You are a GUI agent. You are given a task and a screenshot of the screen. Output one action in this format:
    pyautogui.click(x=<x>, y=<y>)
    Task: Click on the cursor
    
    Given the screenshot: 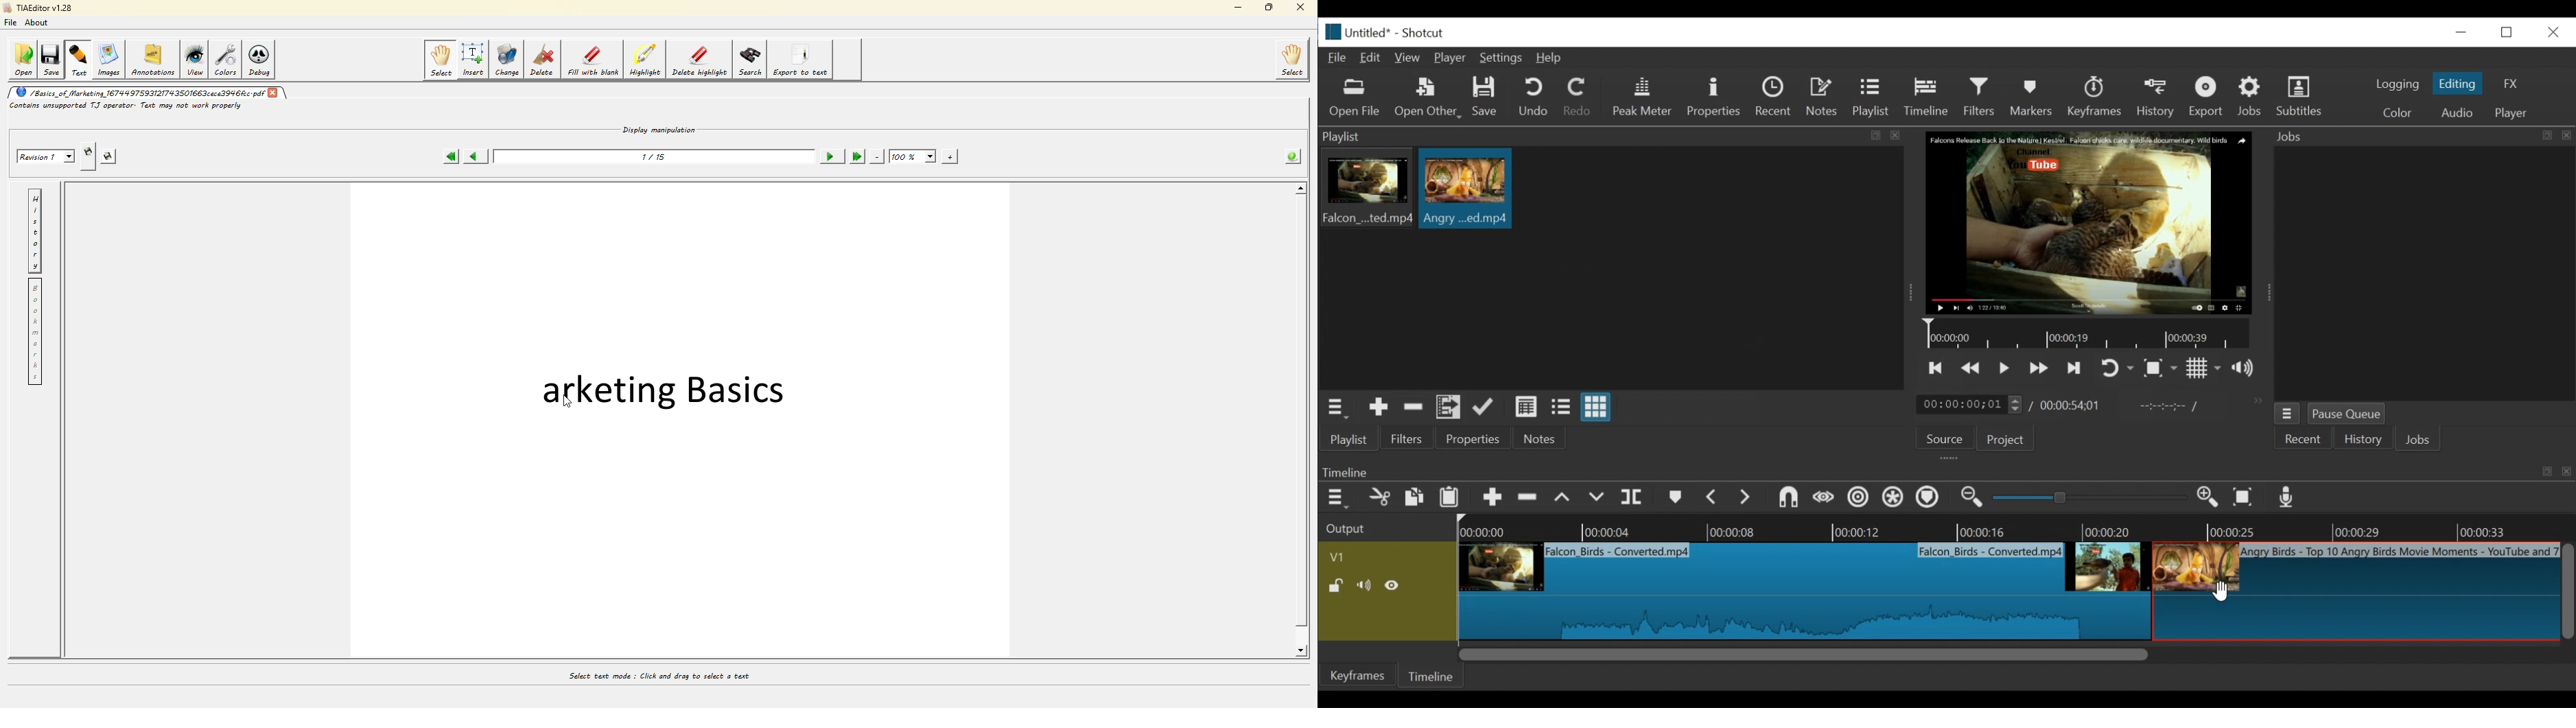 What is the action you would take?
    pyautogui.click(x=2218, y=588)
    